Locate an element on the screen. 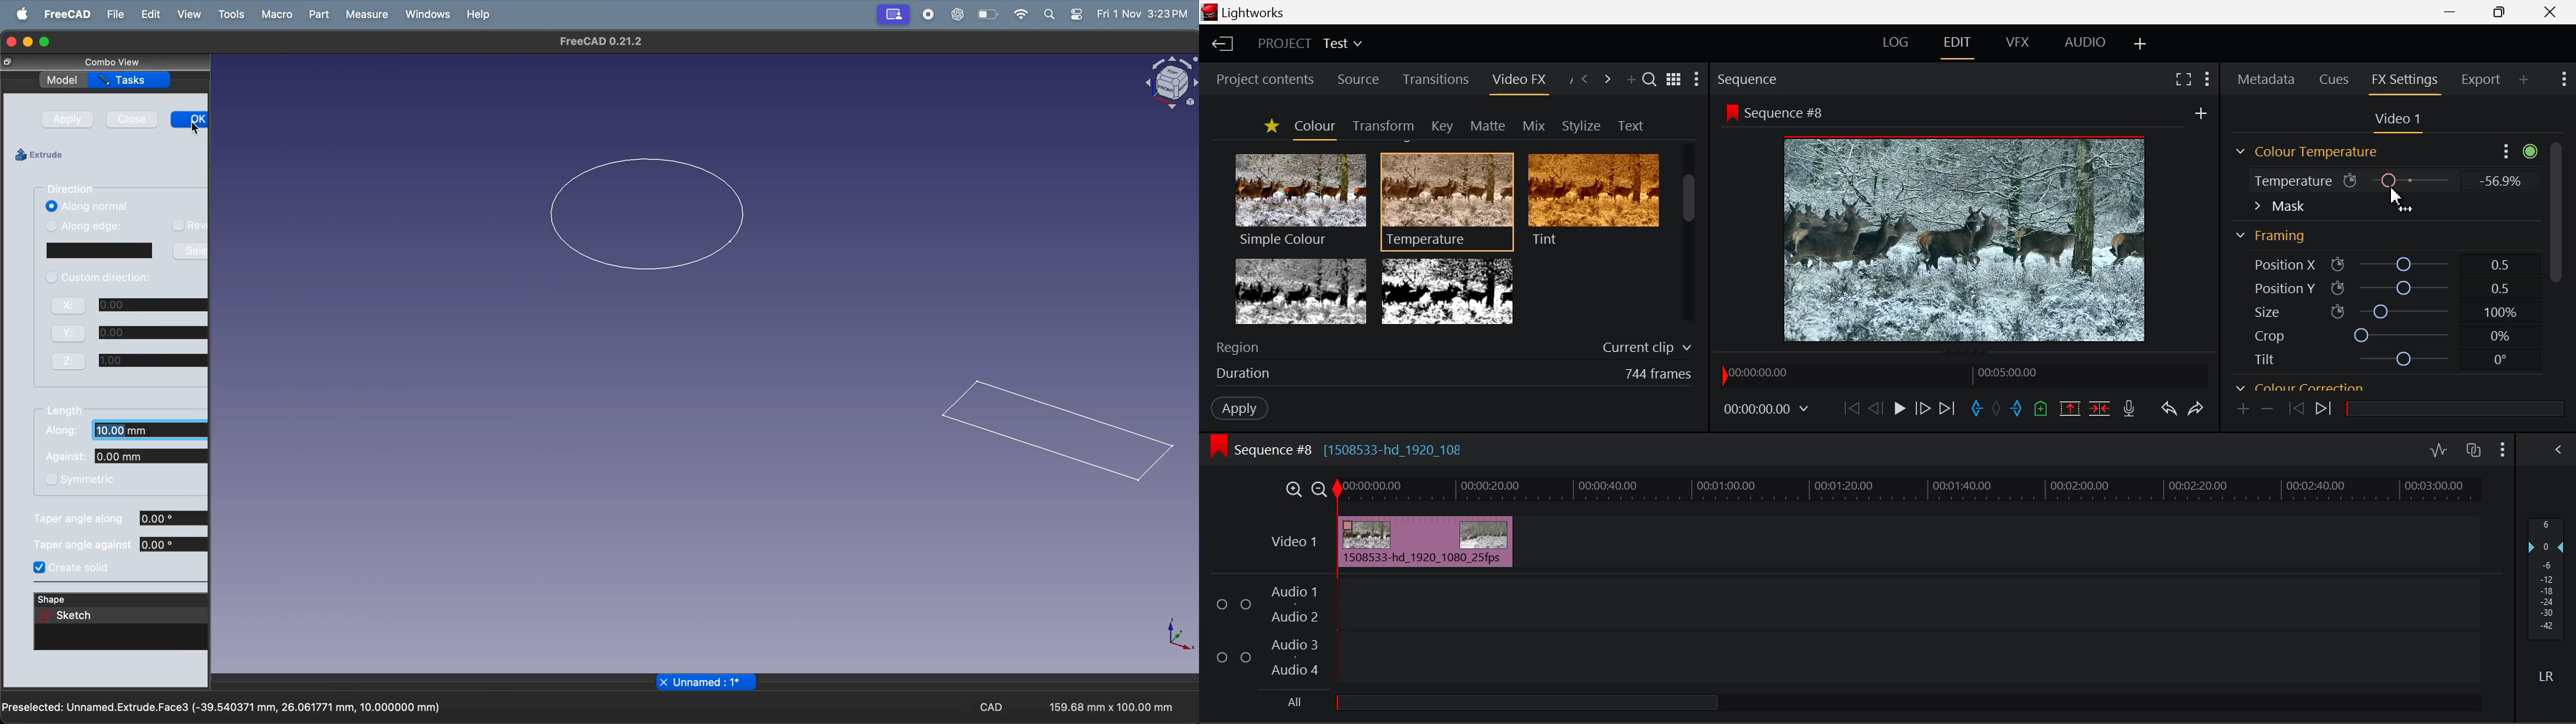 This screenshot has width=2576, height=728. resize is located at coordinates (24, 62).